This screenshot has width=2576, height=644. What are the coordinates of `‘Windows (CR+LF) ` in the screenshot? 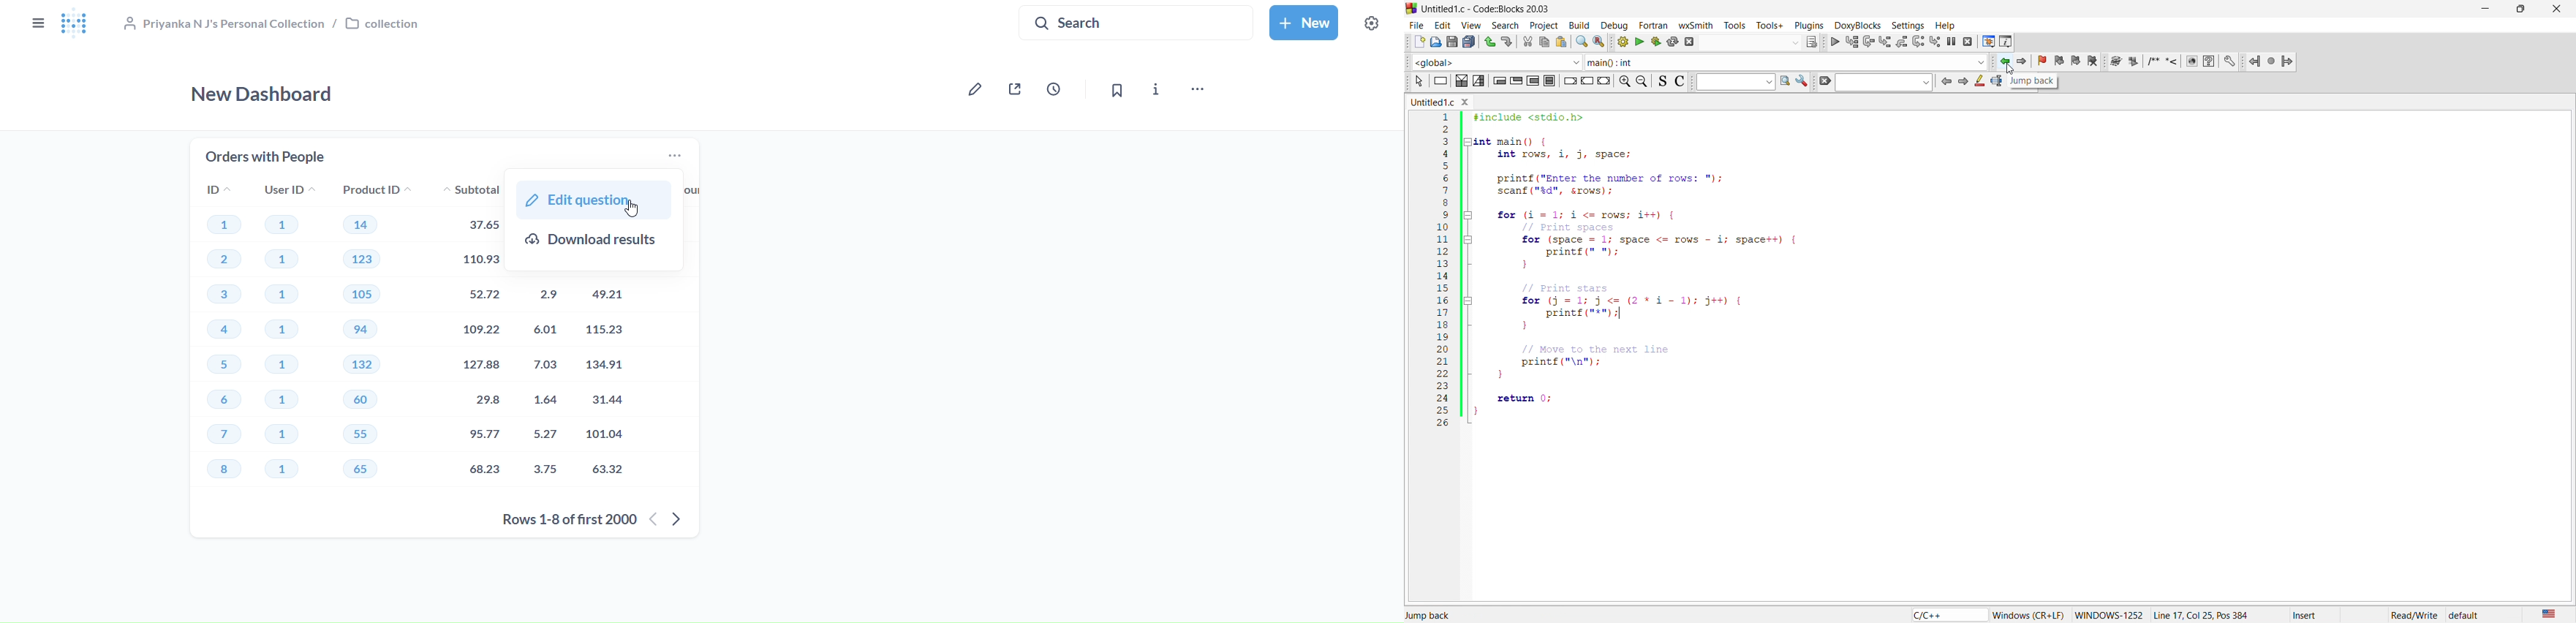 It's located at (2031, 613).